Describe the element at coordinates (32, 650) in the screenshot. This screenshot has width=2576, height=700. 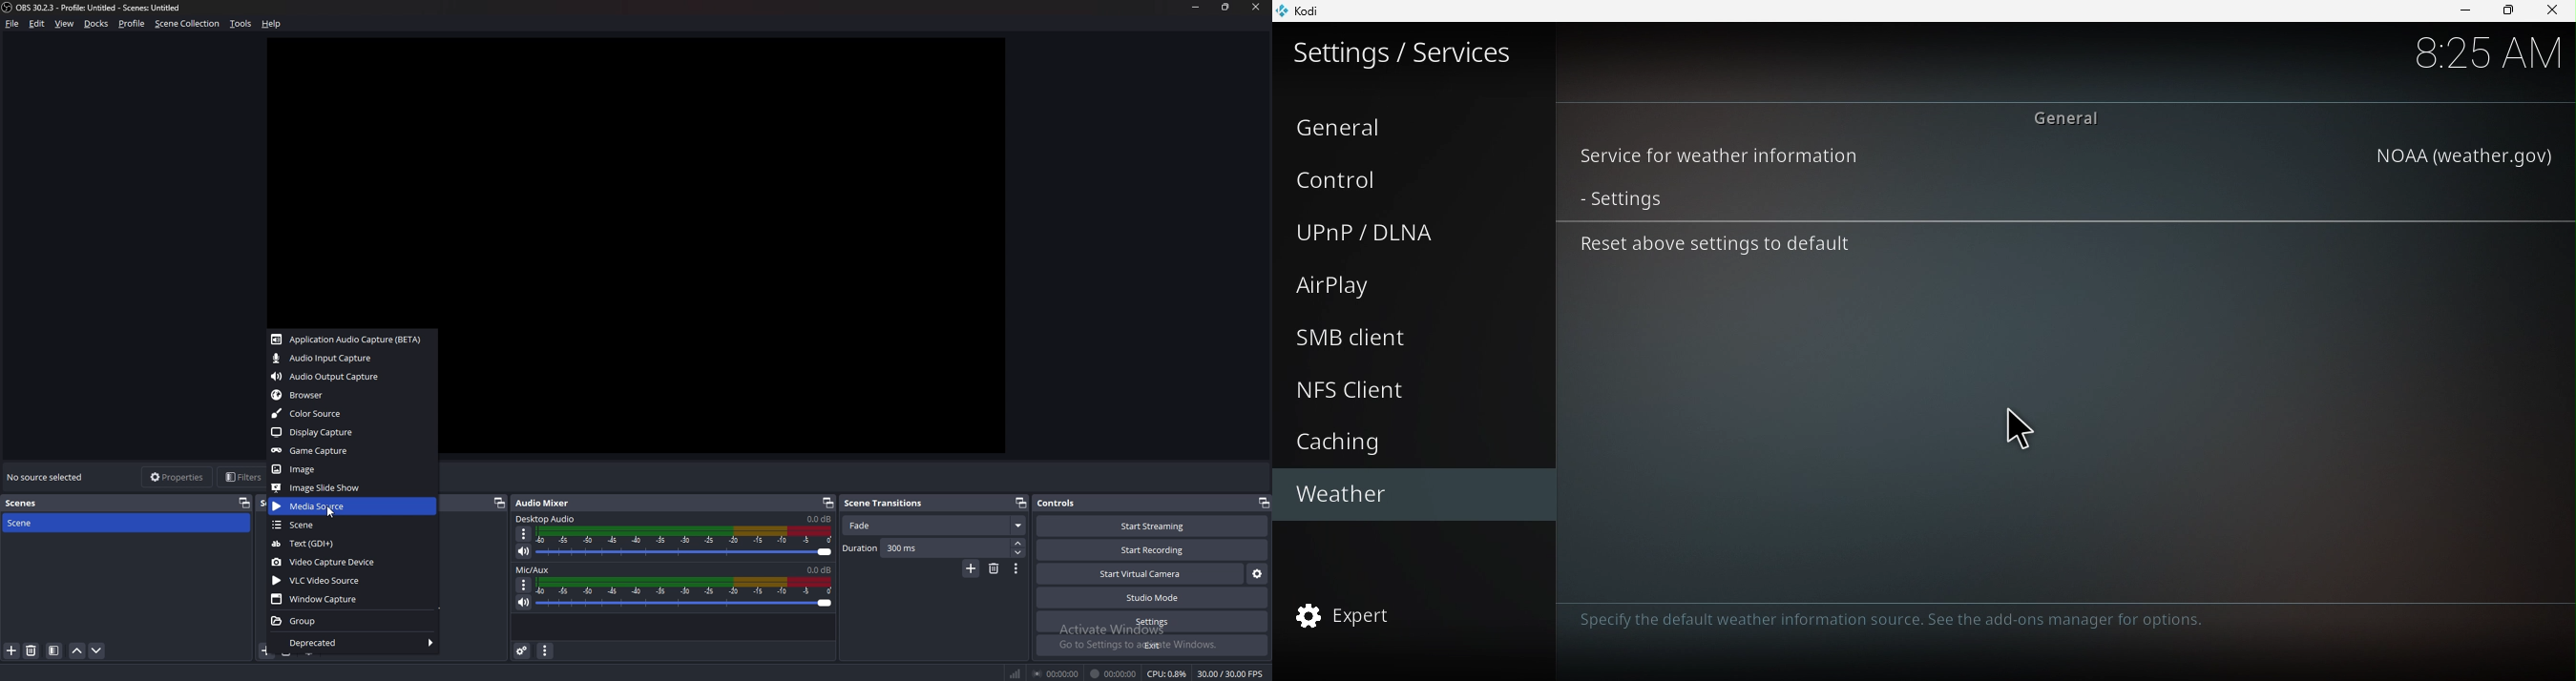
I see `delete scene` at that location.